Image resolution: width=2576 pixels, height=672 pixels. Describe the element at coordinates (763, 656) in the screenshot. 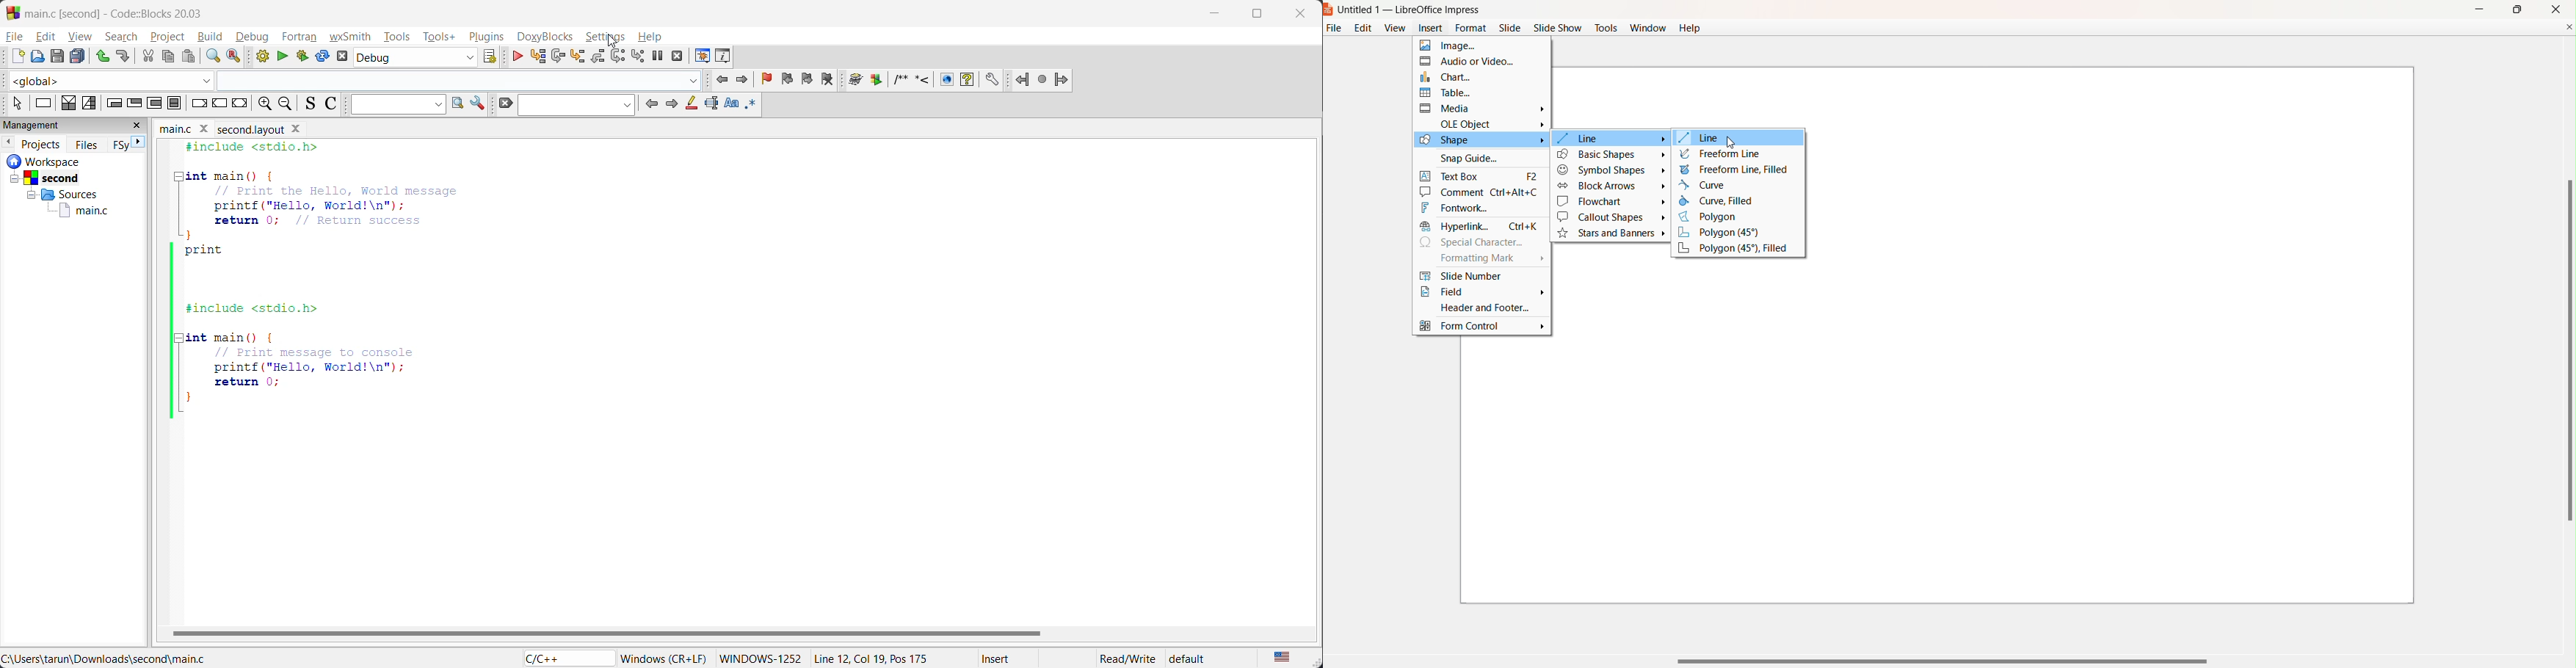

I see `Windows-1252` at that location.